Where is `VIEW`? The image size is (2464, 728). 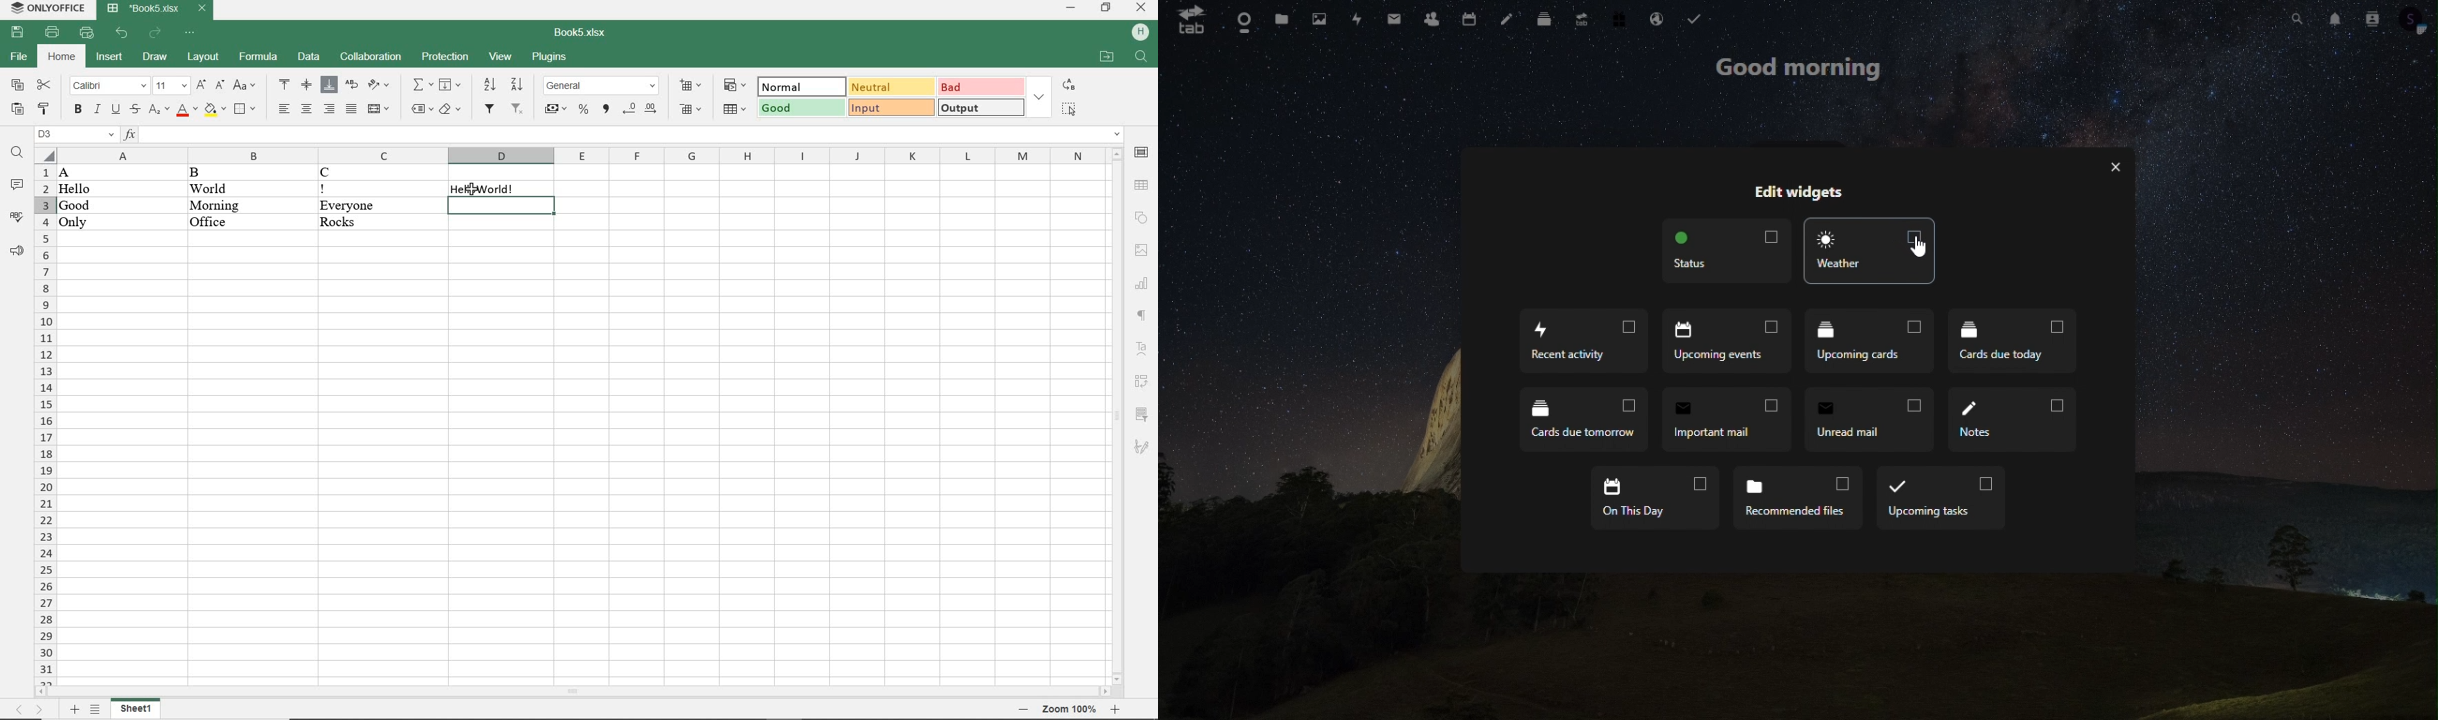
VIEW is located at coordinates (501, 56).